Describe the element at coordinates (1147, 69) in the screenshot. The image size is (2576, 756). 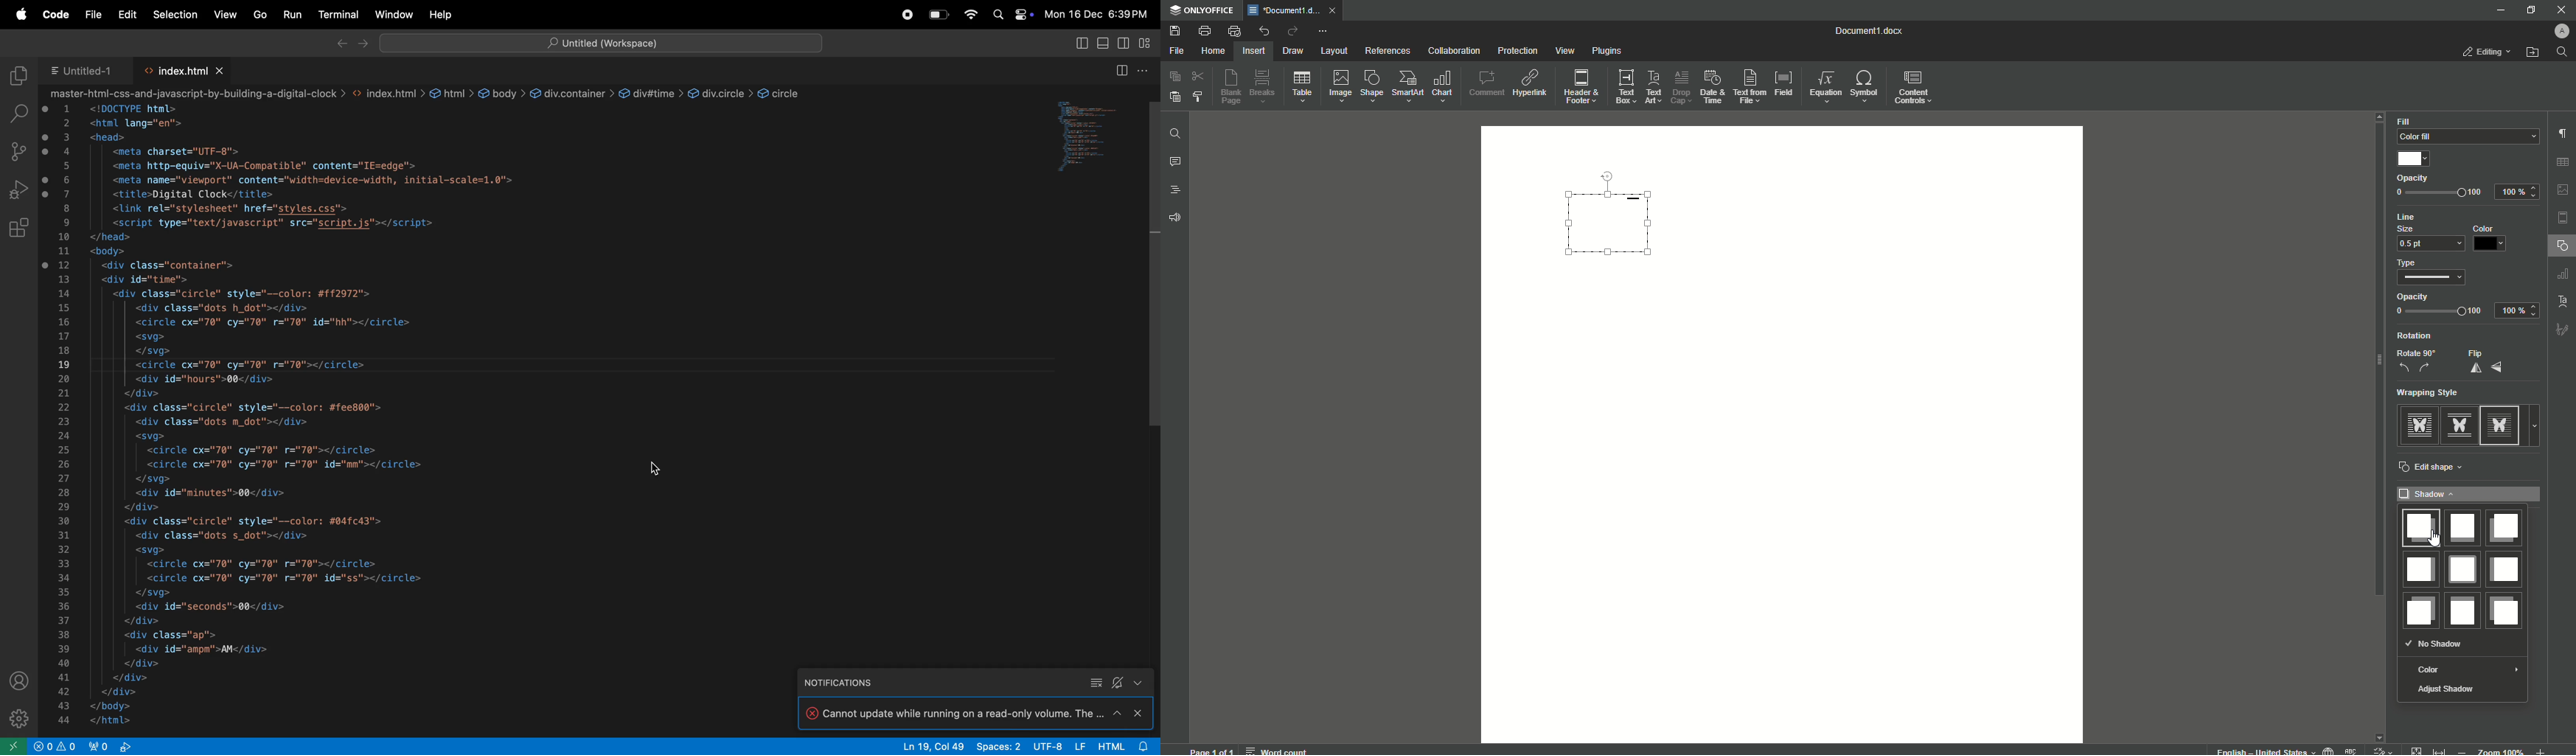
I see `options` at that location.